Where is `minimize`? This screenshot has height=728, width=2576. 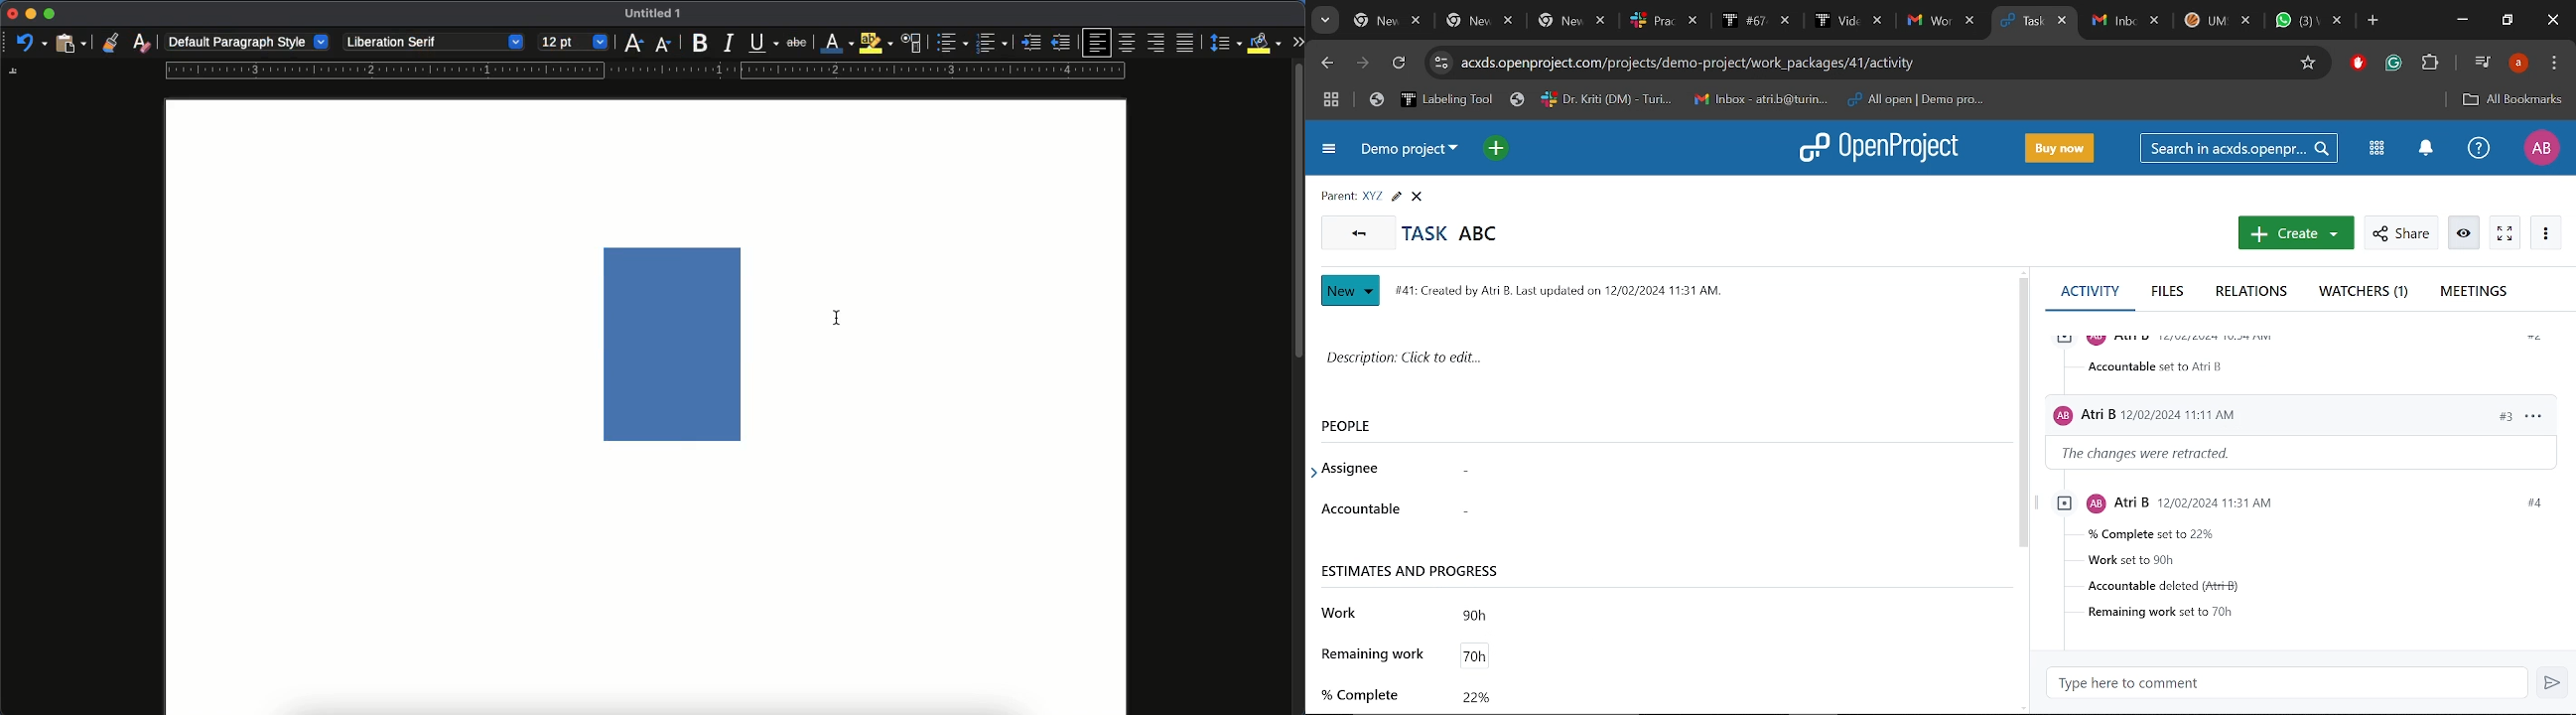
minimize is located at coordinates (30, 14).